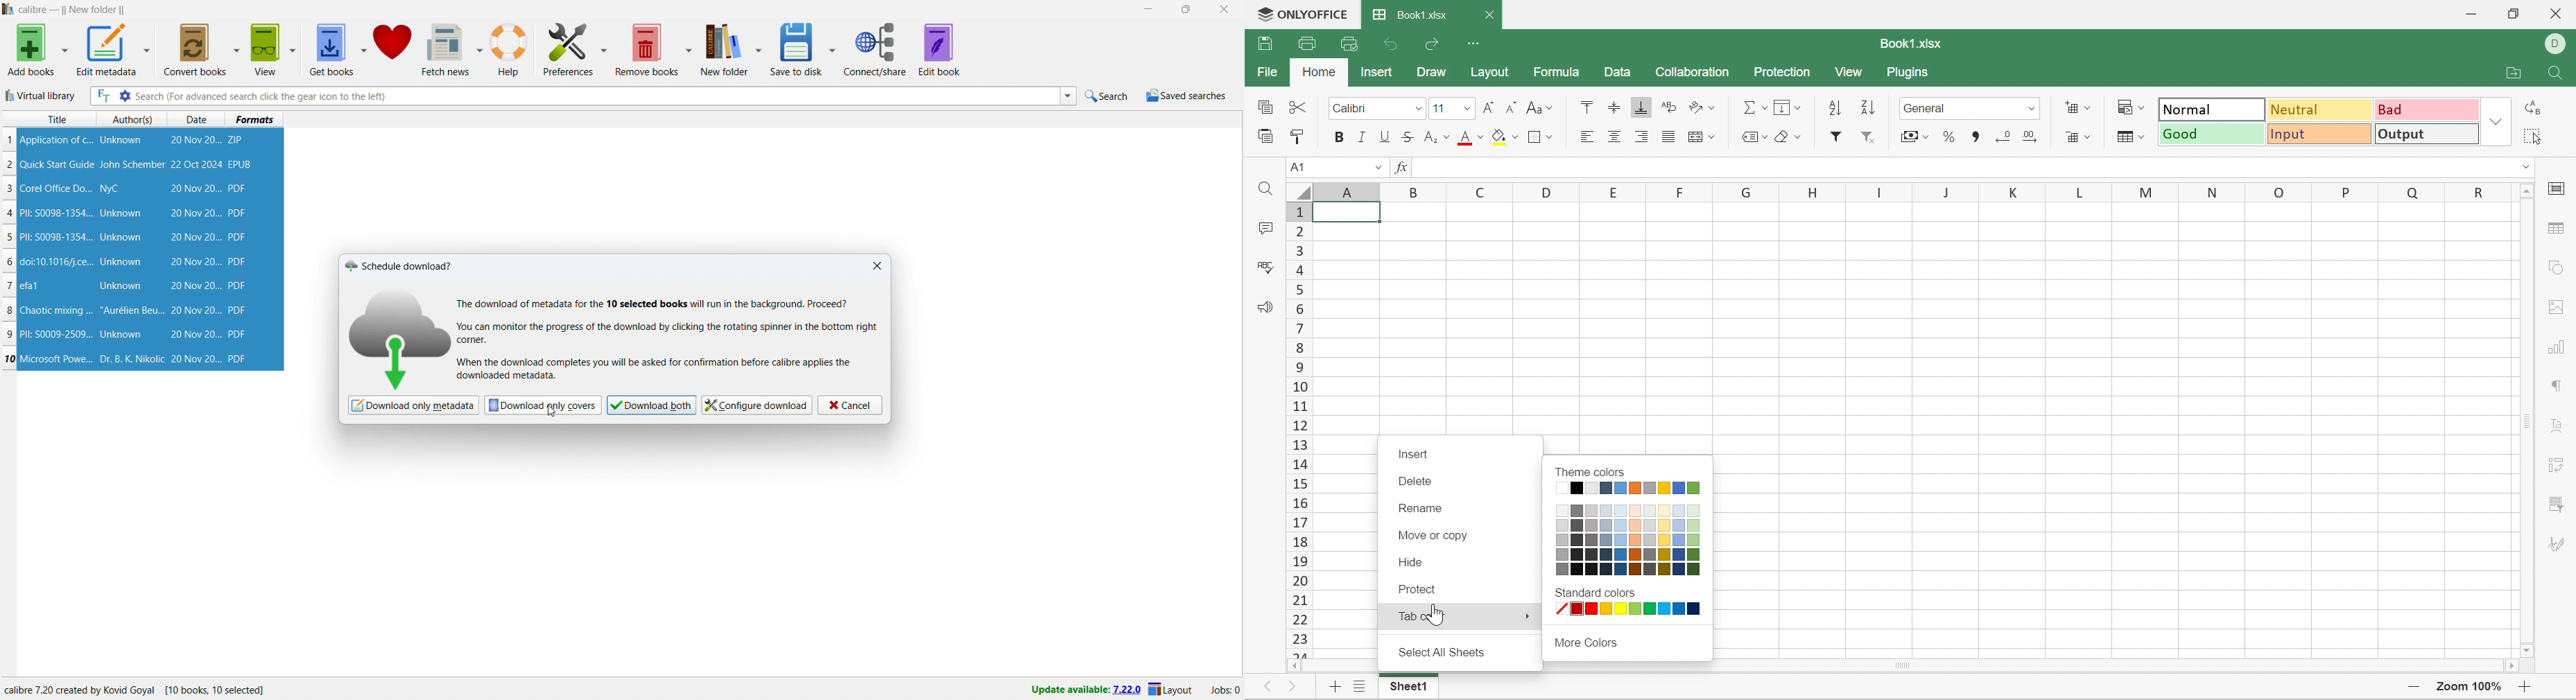 The height and width of the screenshot is (700, 2576). I want to click on get books, so click(332, 49).